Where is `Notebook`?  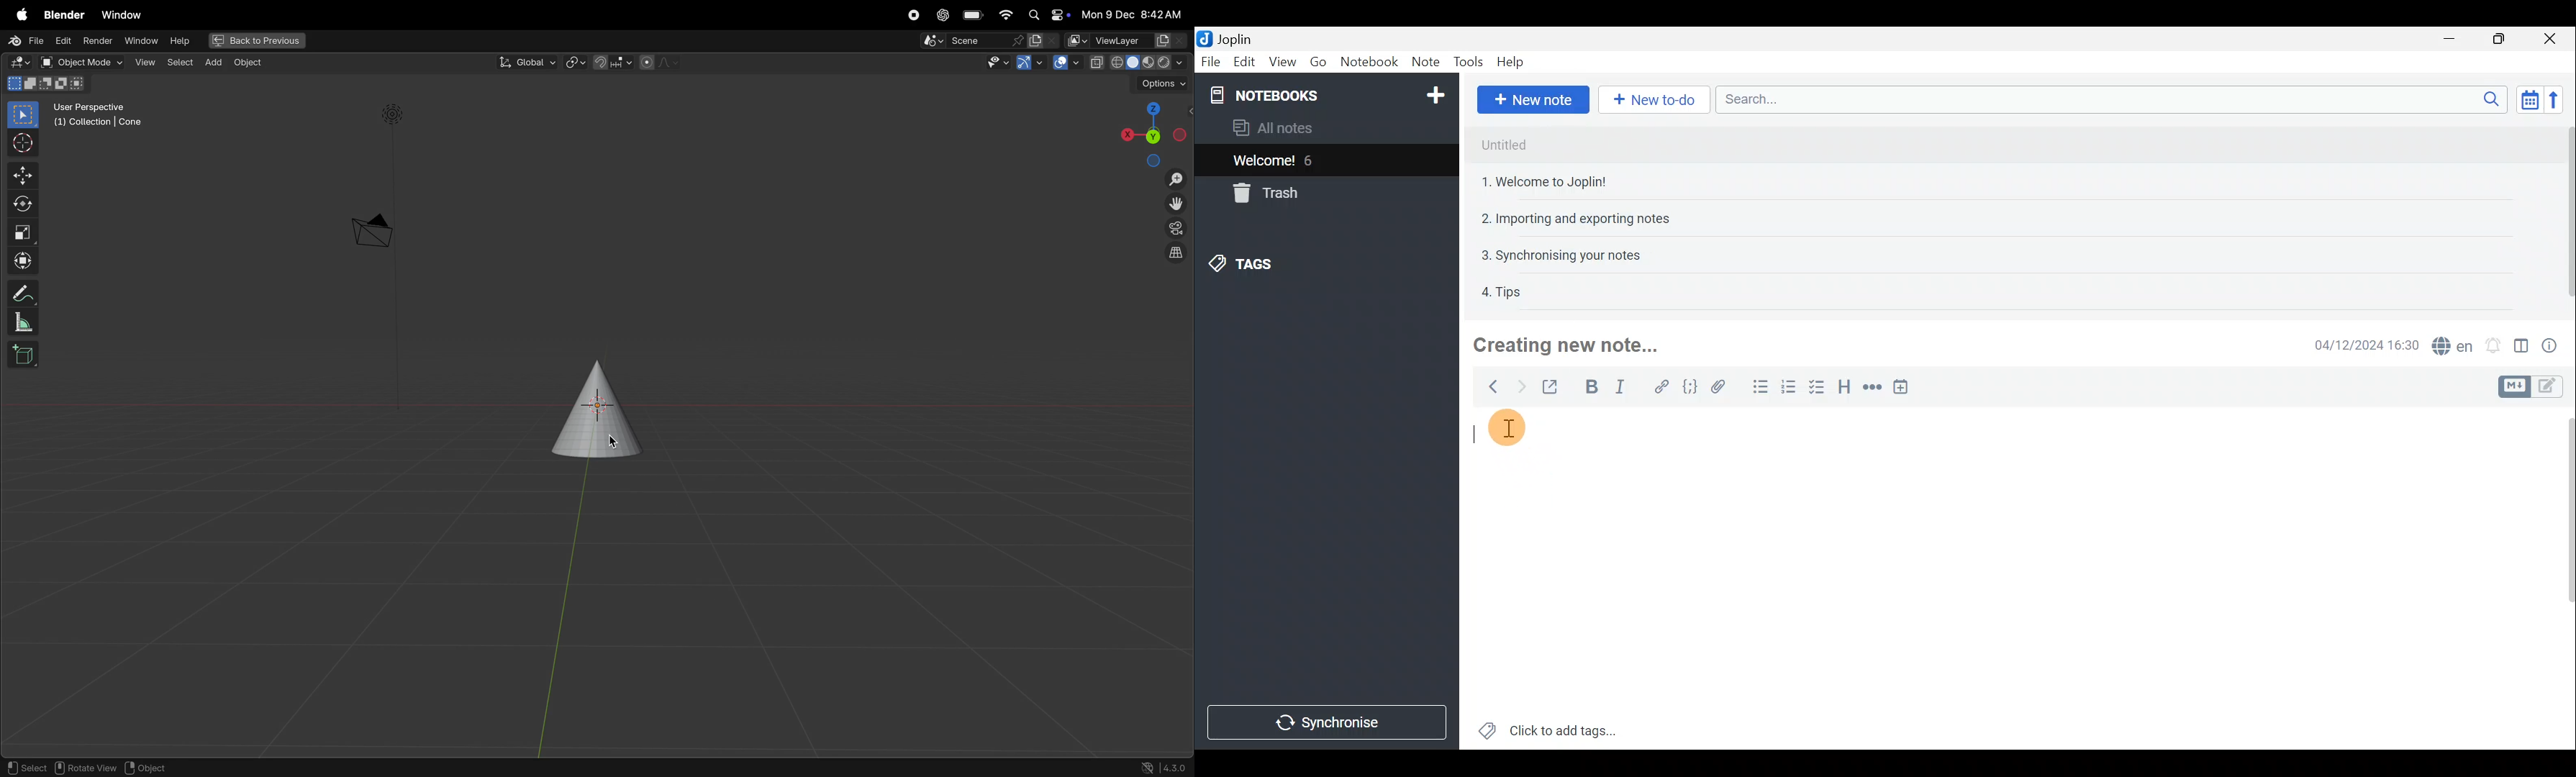
Notebook is located at coordinates (1369, 60).